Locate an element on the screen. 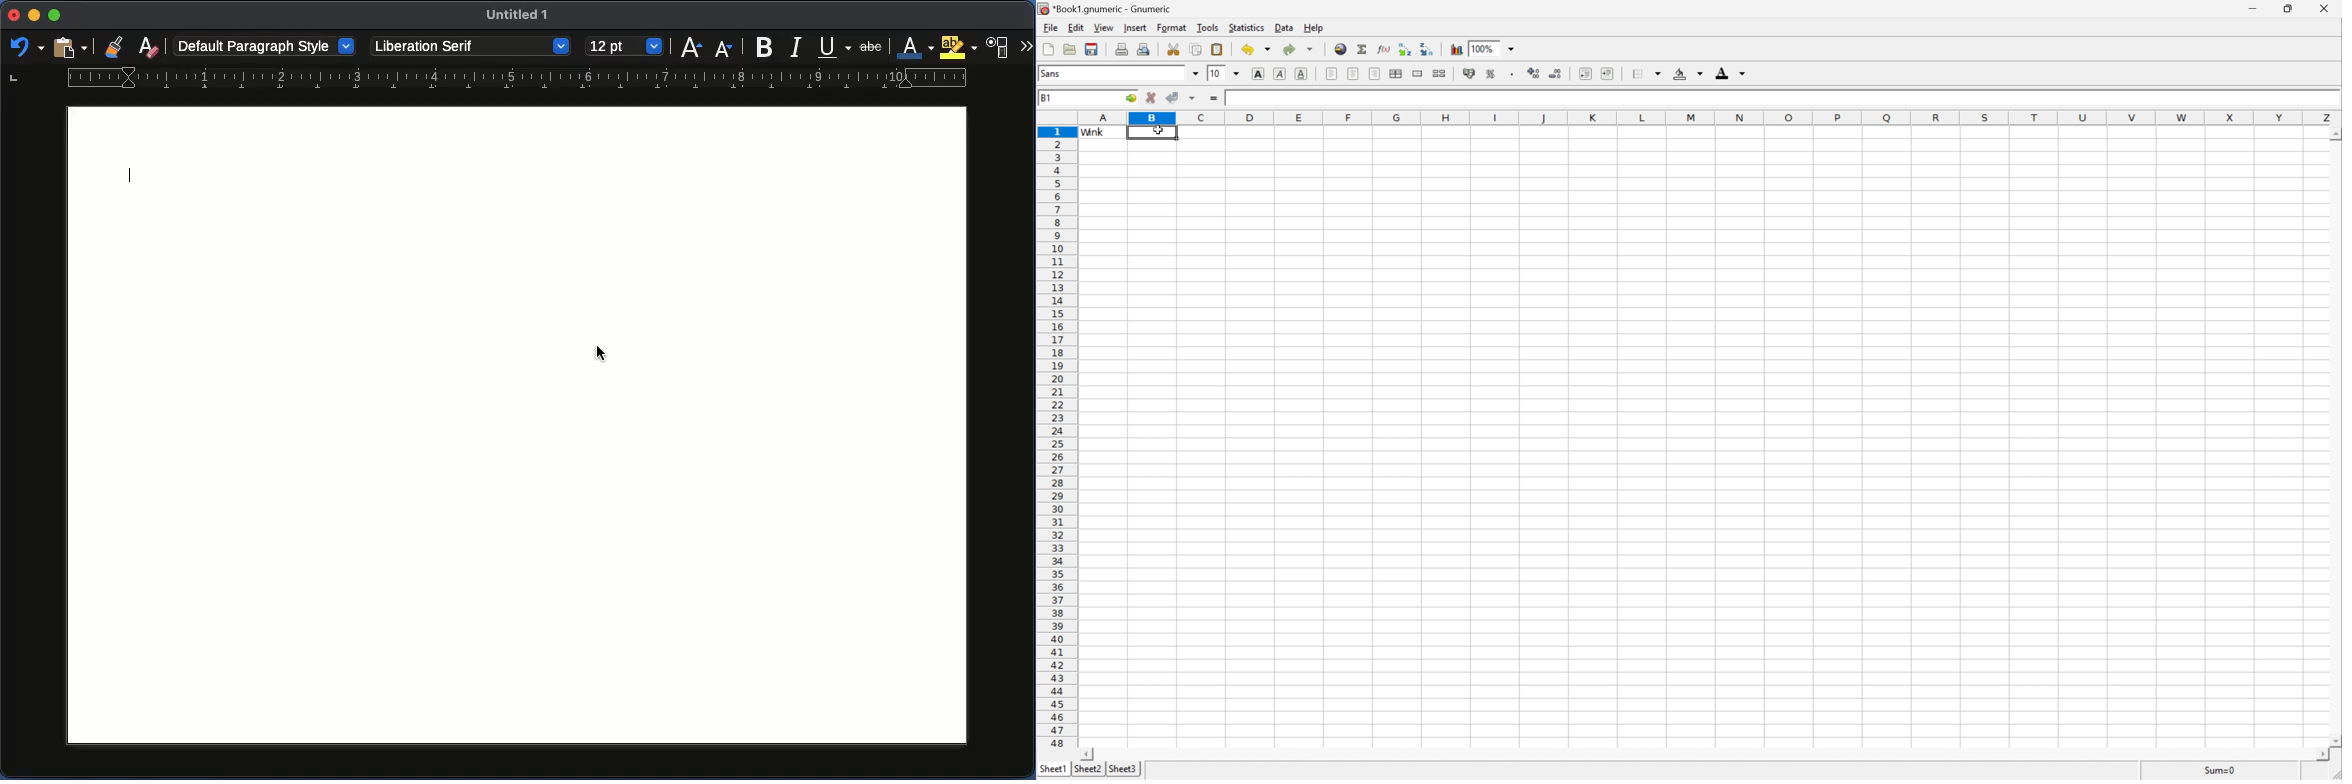 This screenshot has width=2352, height=784. Size is located at coordinates (624, 47).